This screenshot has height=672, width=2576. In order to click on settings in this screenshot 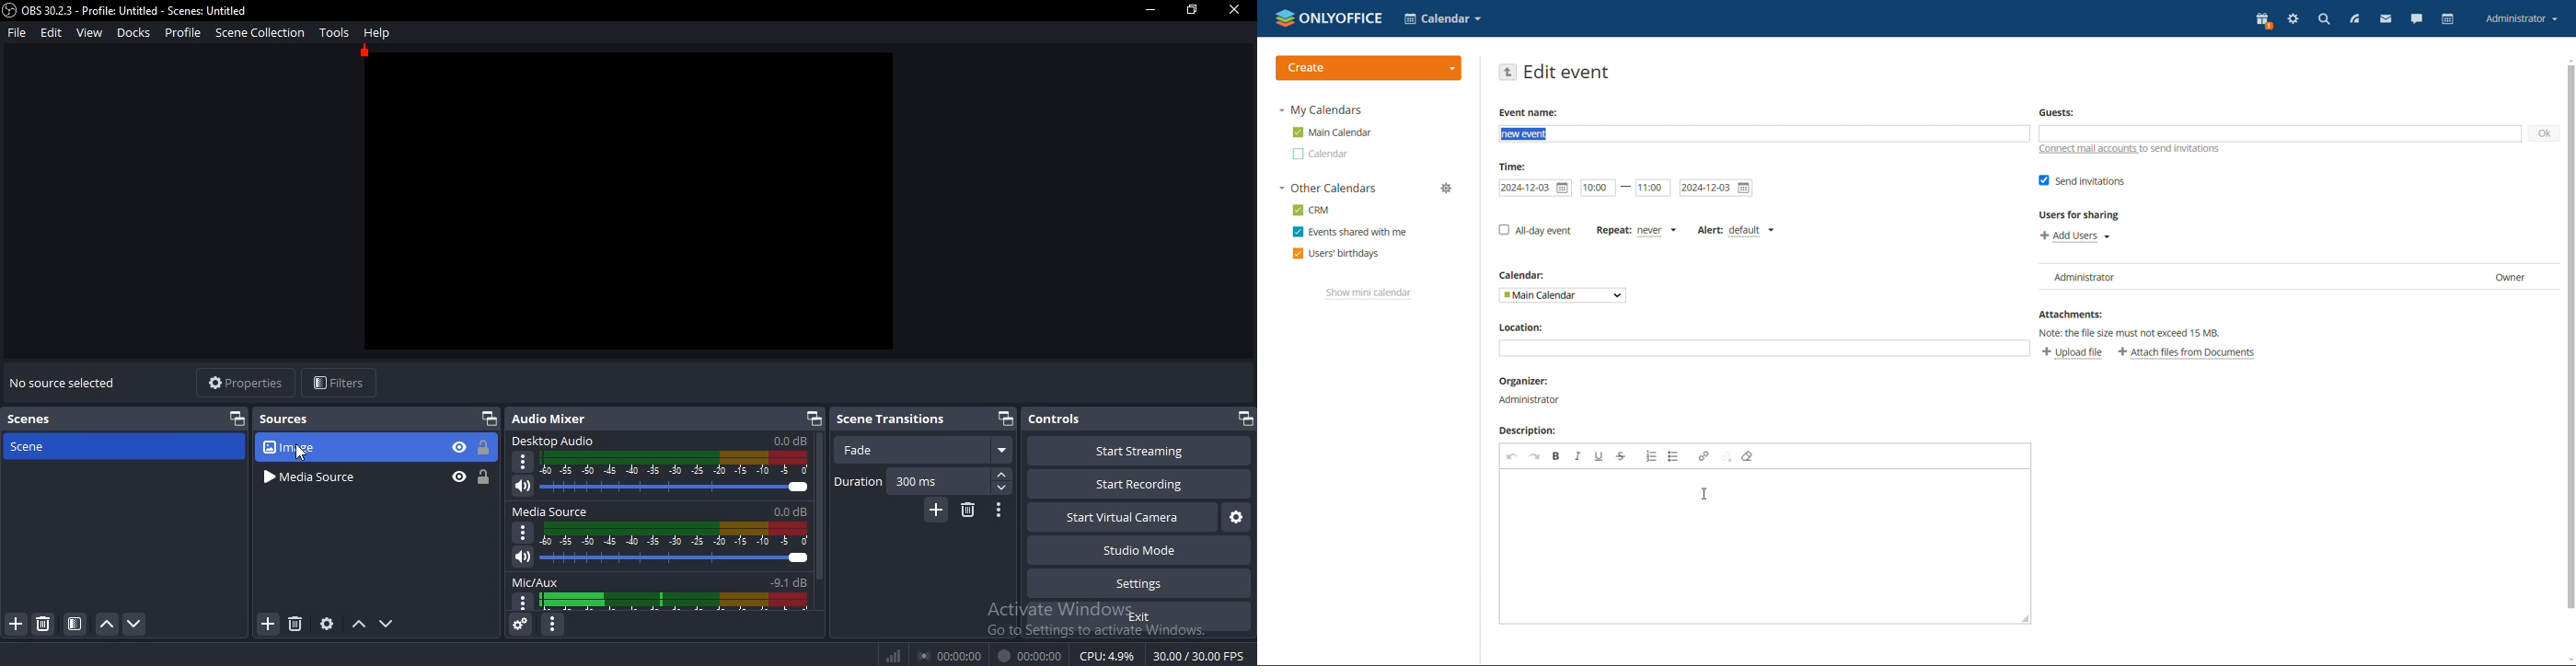, I will do `click(1133, 584)`.